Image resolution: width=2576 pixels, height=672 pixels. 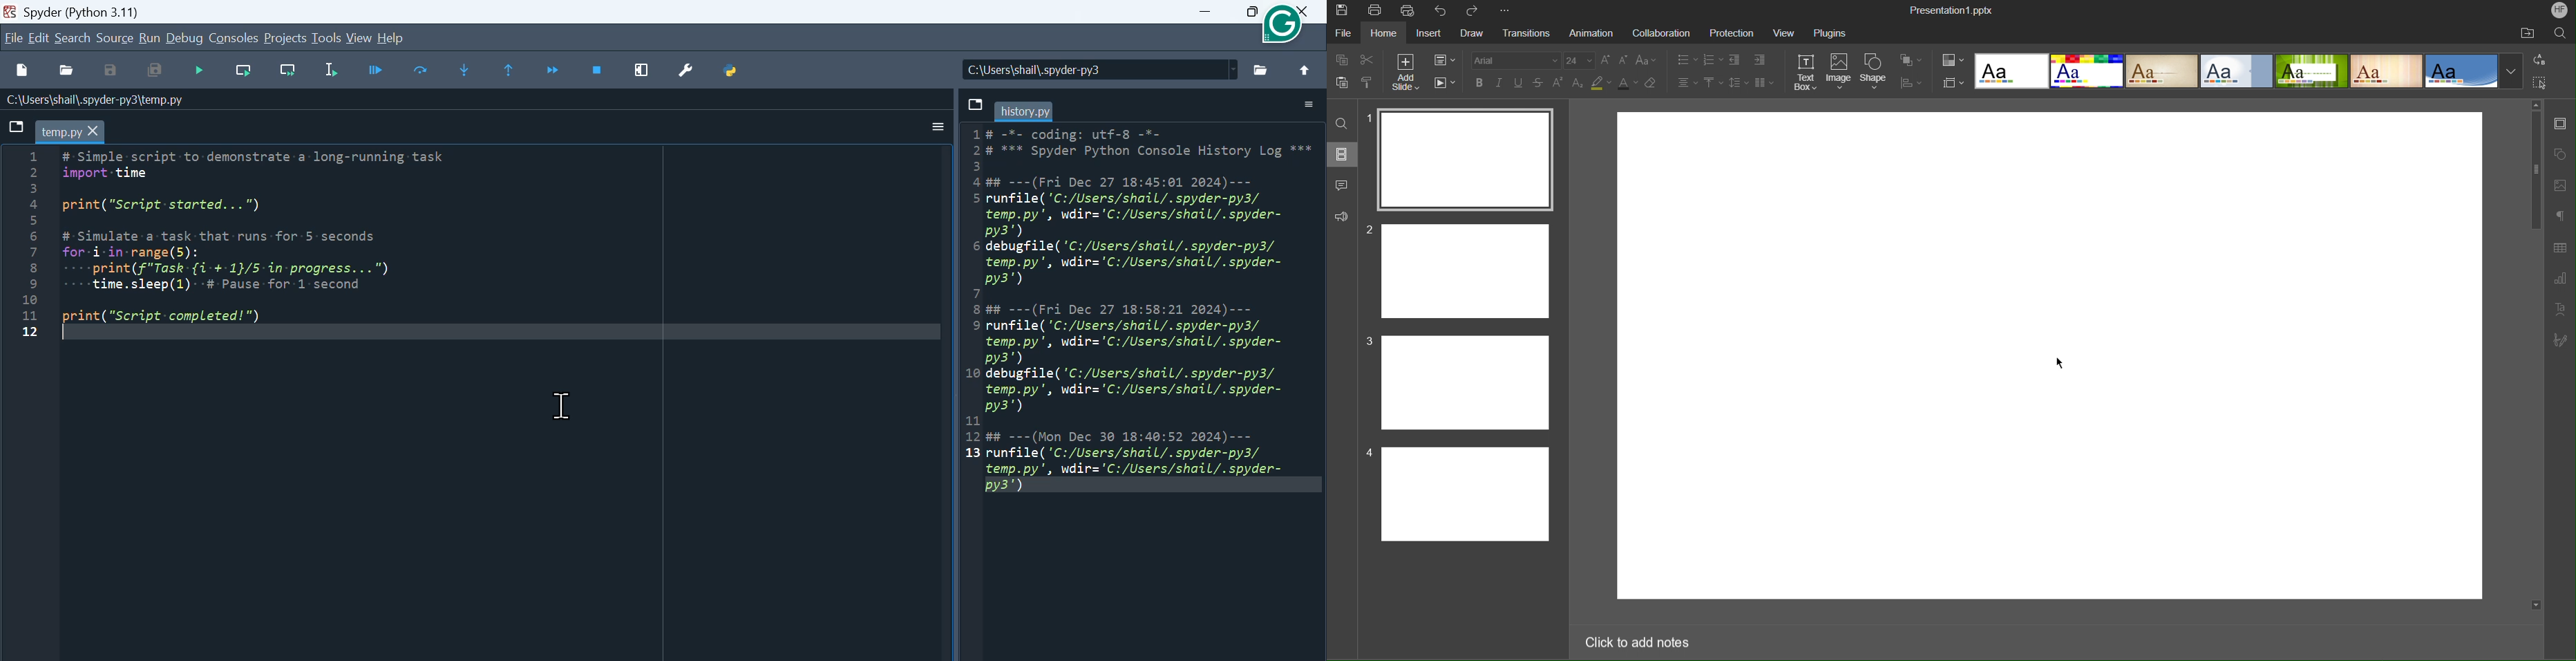 What do you see at coordinates (1807, 73) in the screenshot?
I see `Text Box` at bounding box center [1807, 73].